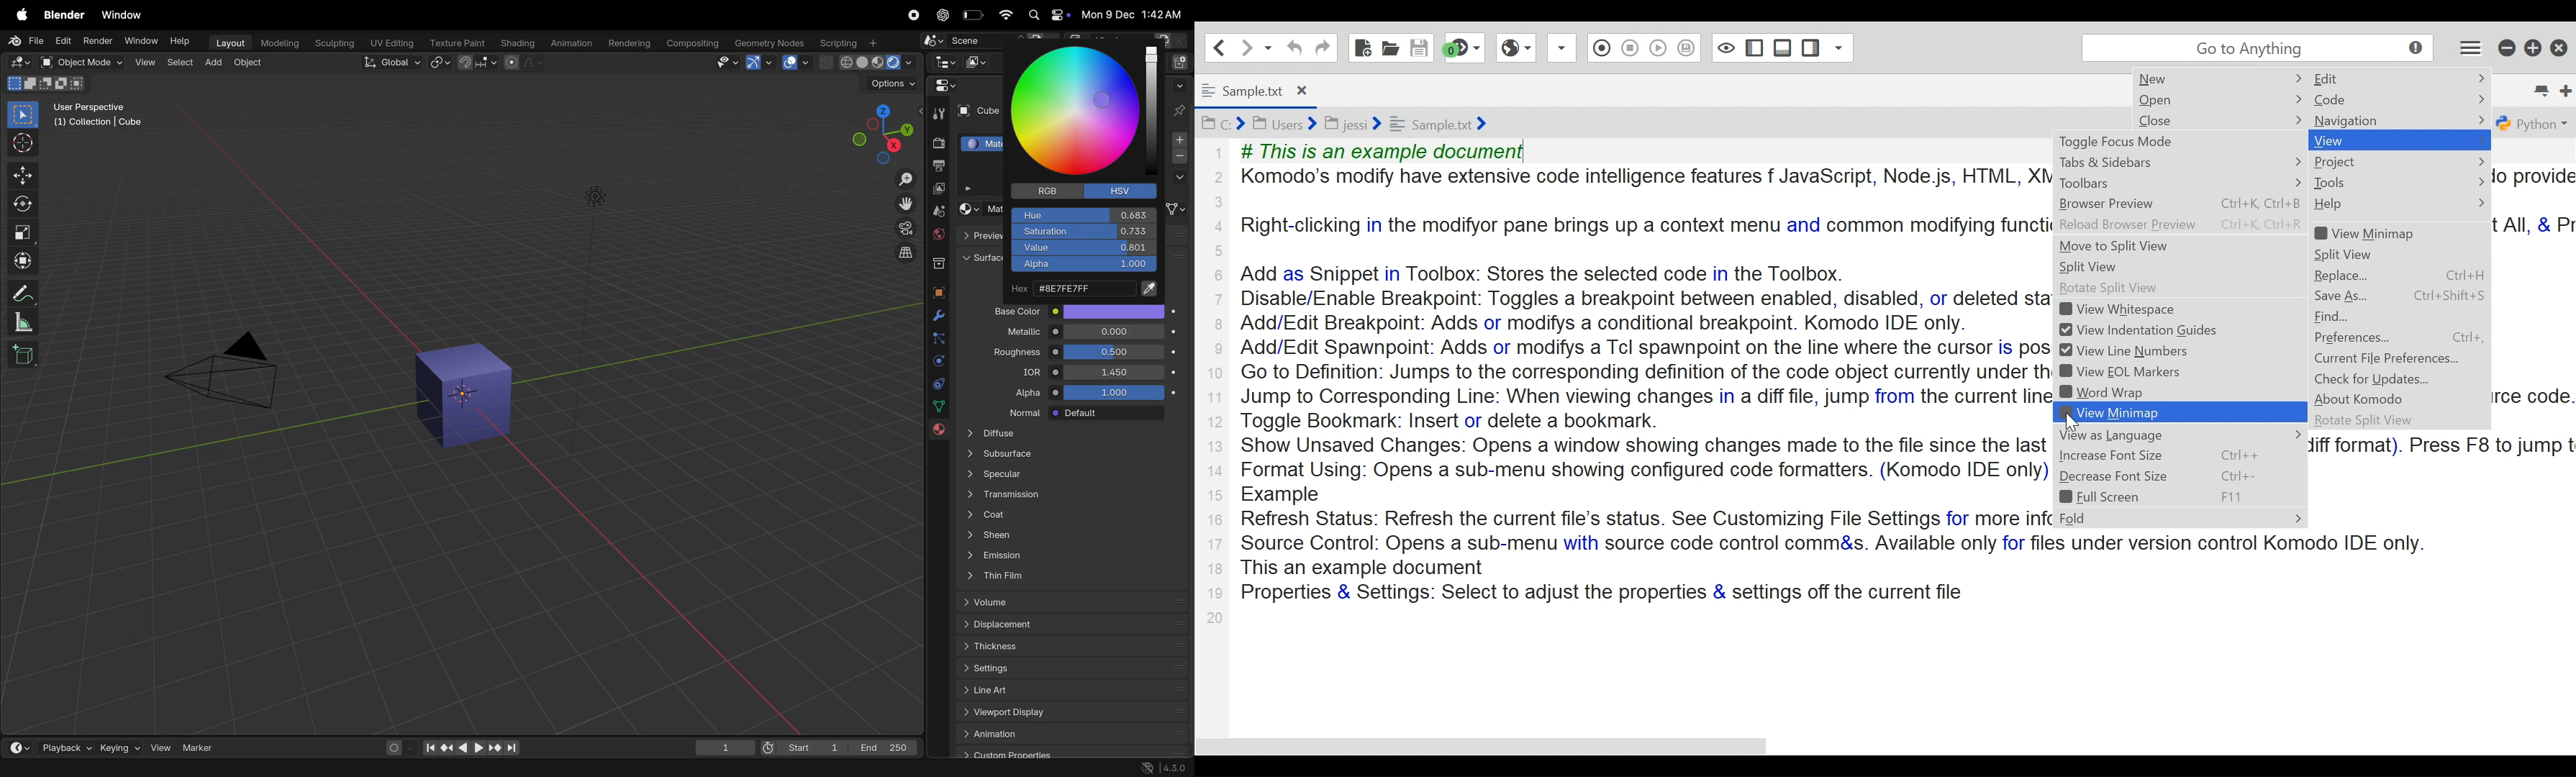  Describe the element at coordinates (133, 768) in the screenshot. I see `pan view` at that location.